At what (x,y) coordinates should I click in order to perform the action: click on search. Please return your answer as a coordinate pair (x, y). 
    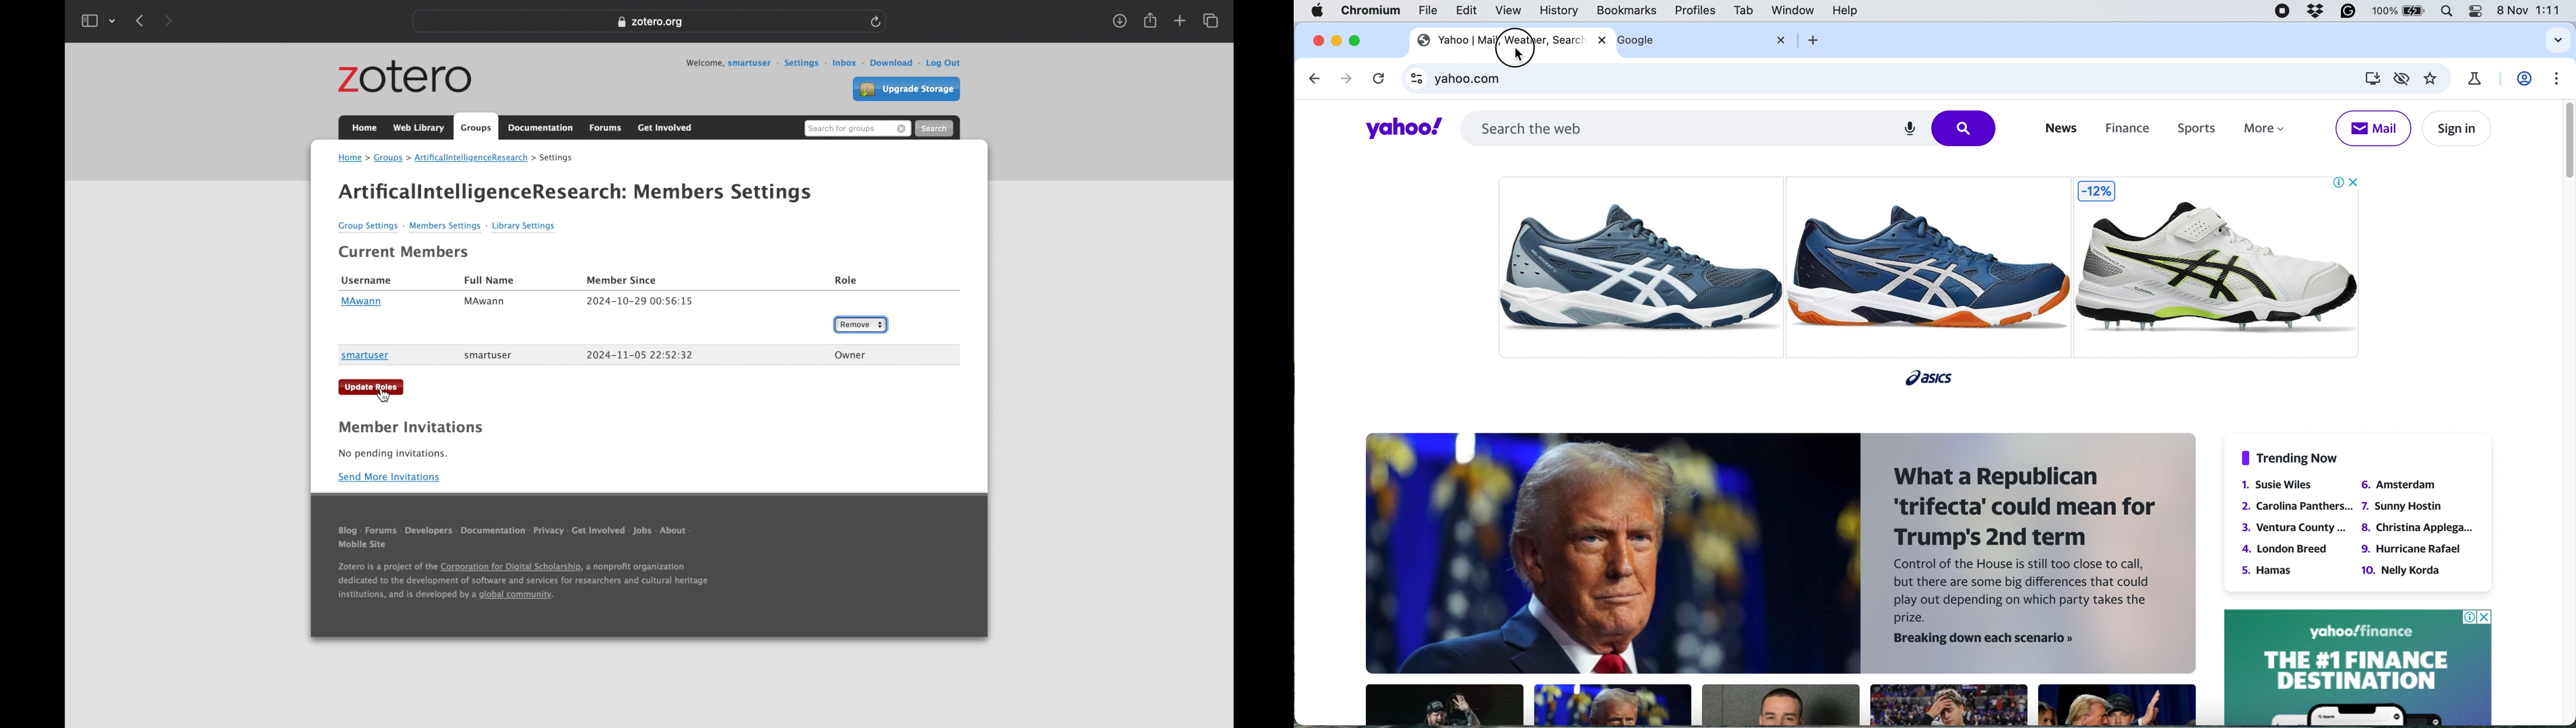
    Looking at the image, I should click on (934, 127).